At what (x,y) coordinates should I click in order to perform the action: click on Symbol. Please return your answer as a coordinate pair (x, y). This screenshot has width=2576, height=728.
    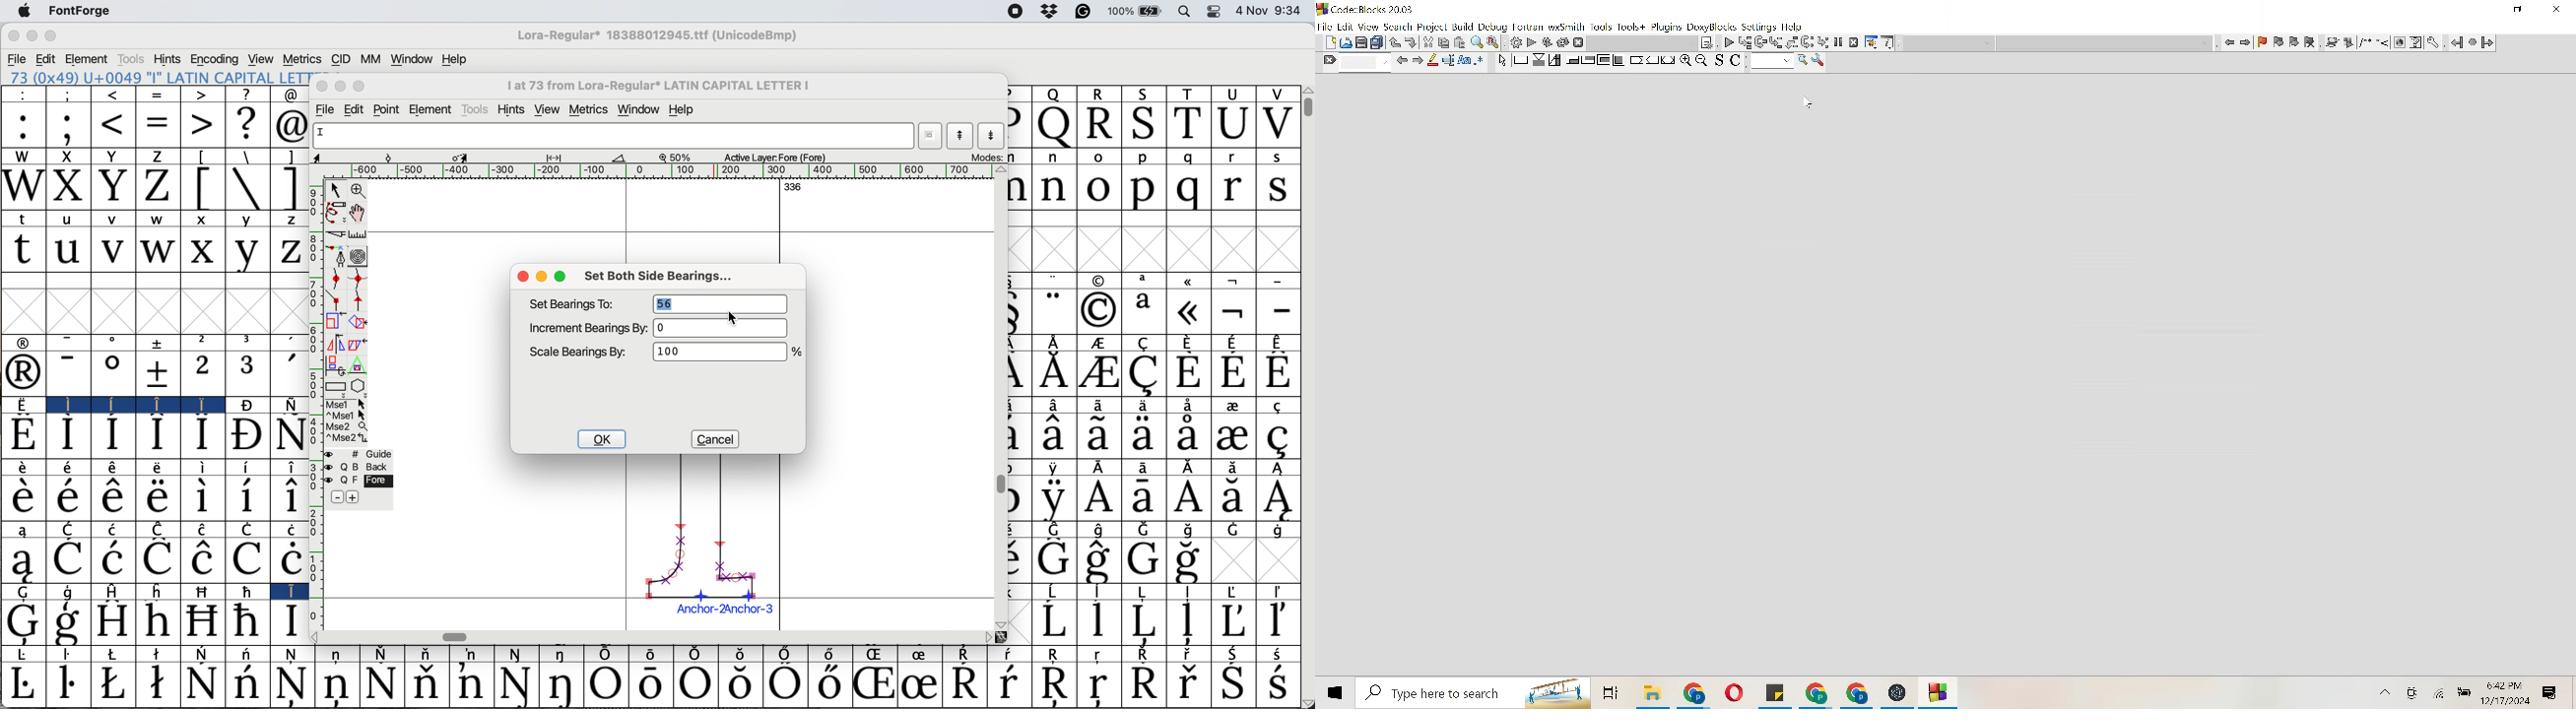
    Looking at the image, I should click on (251, 529).